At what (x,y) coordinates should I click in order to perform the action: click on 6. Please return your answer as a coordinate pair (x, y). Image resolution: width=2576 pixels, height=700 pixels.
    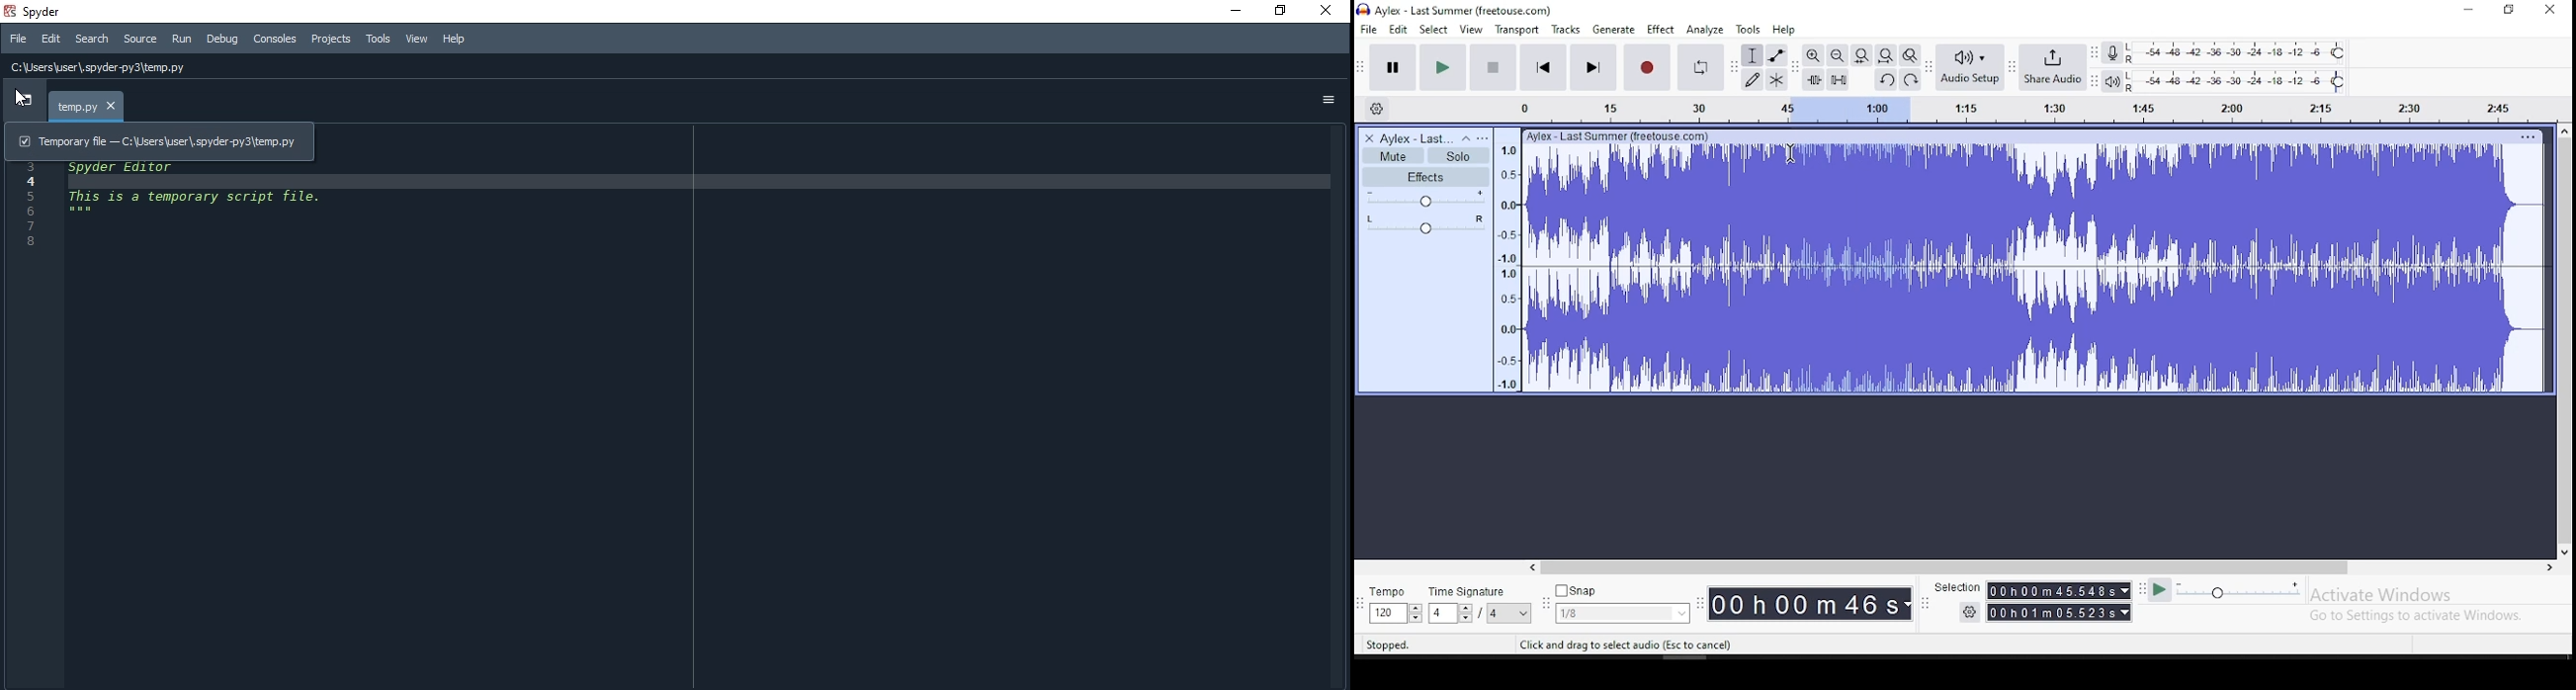
    Looking at the image, I should click on (62, 214).